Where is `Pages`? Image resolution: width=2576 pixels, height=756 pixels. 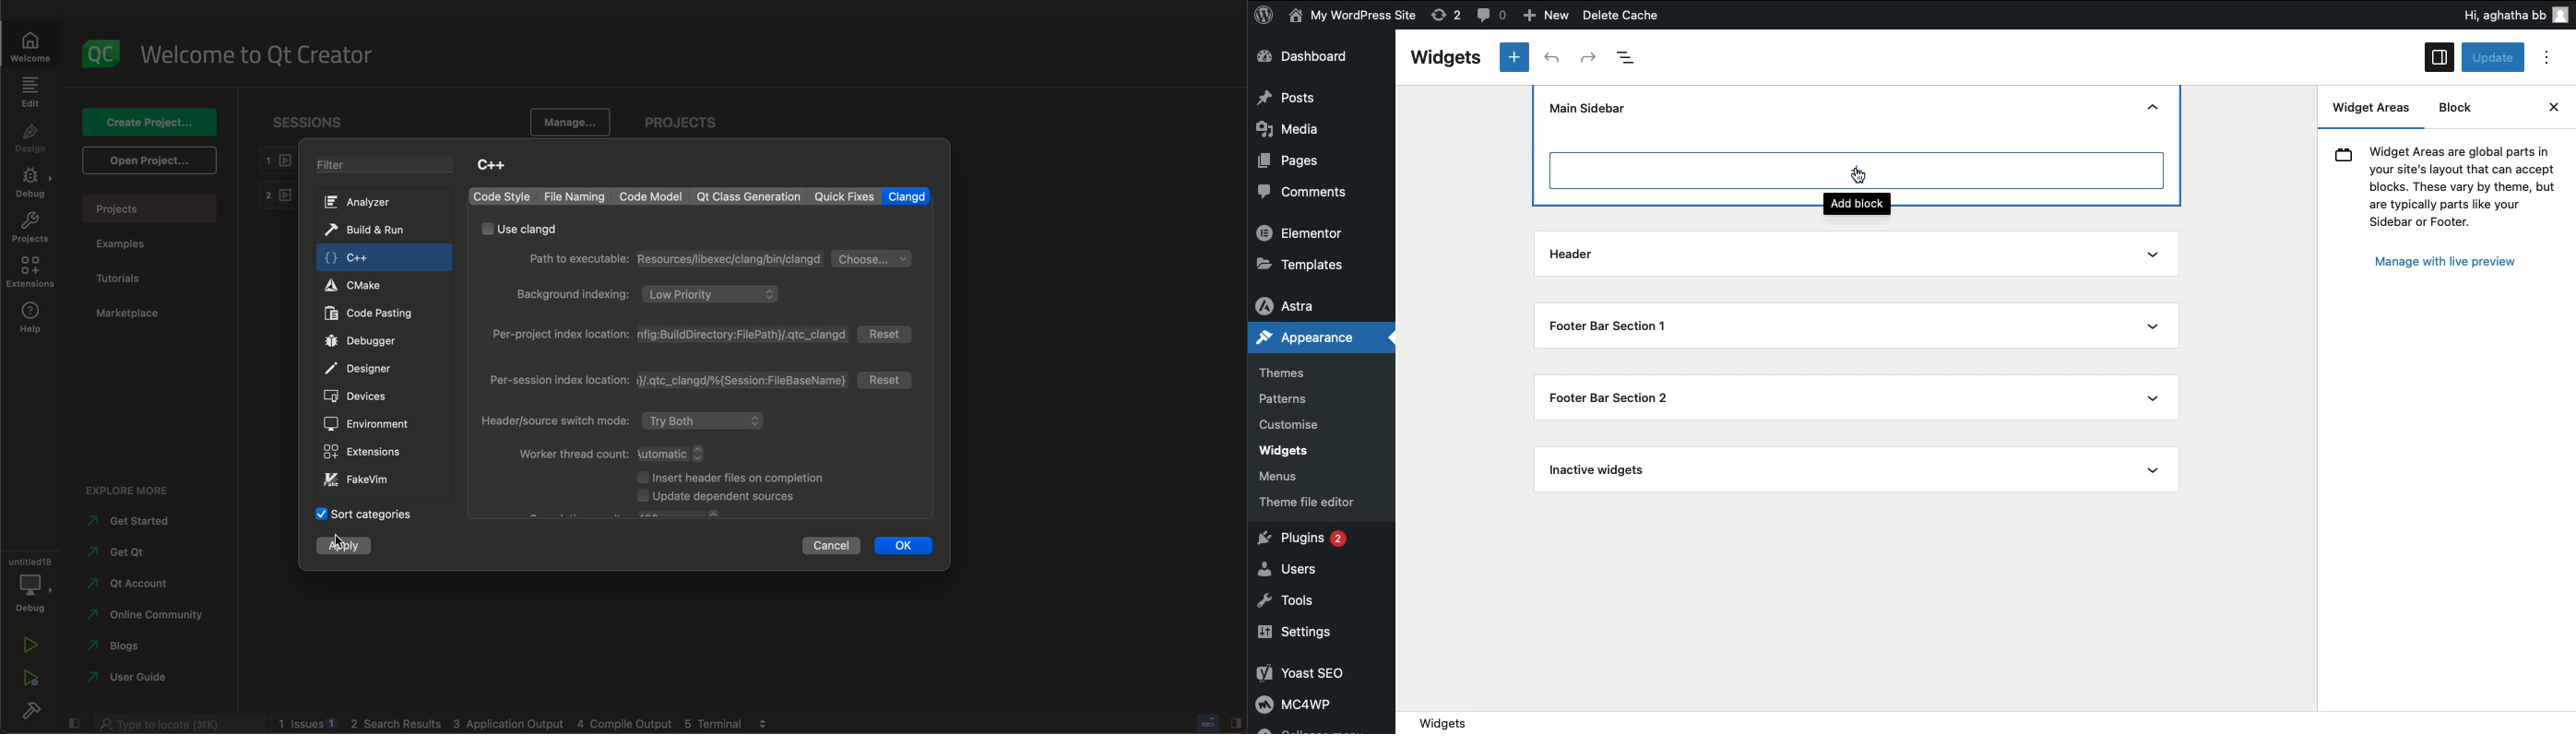
Pages is located at coordinates (1289, 160).